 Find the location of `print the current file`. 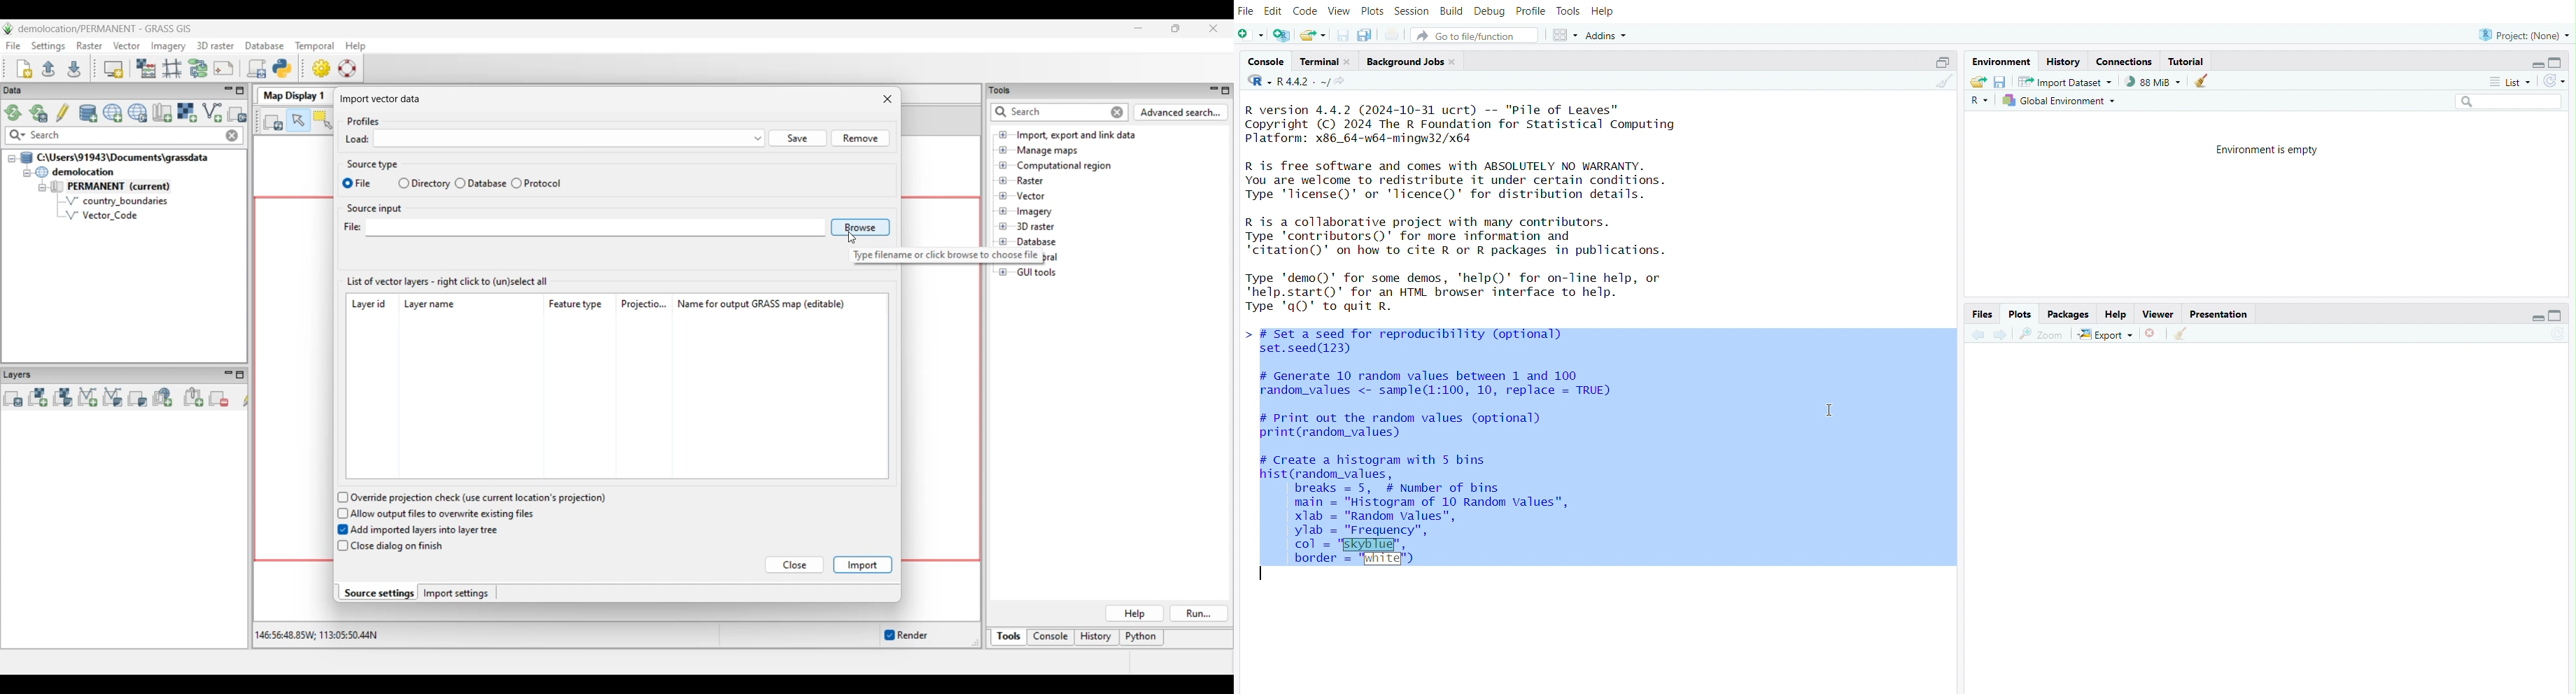

print the current file is located at coordinates (1394, 34).